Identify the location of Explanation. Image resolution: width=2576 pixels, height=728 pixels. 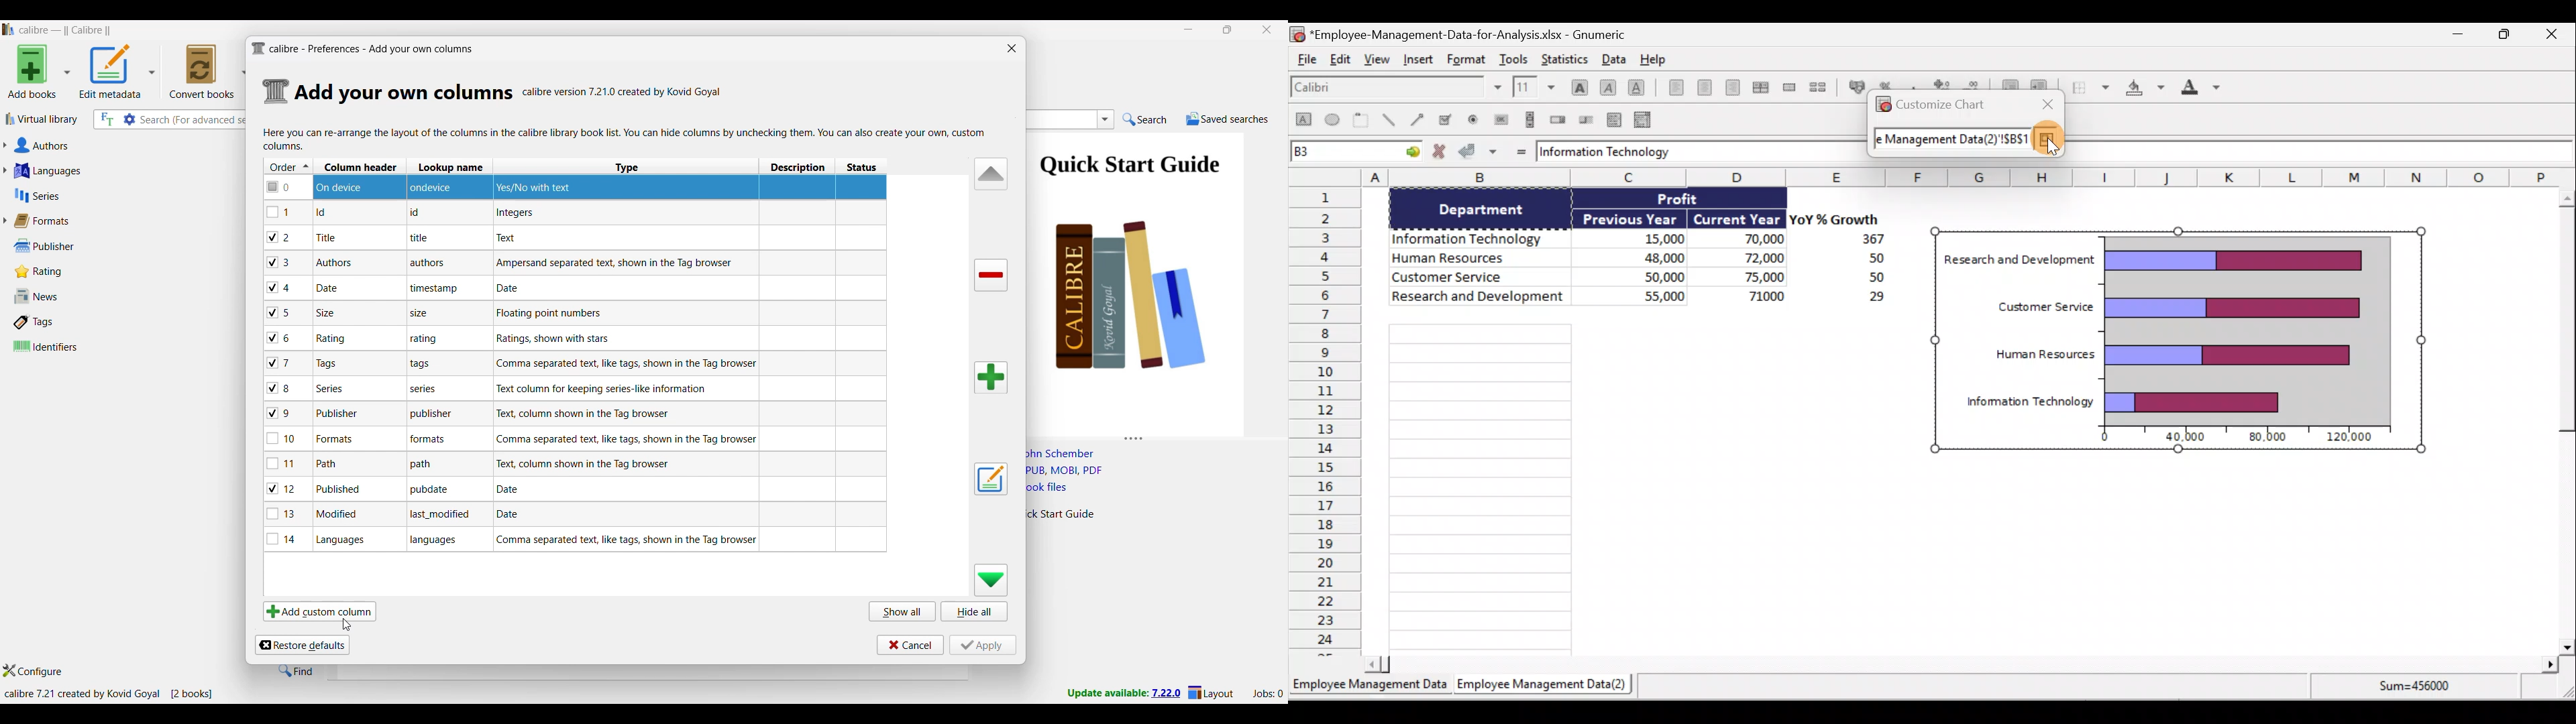
(627, 438).